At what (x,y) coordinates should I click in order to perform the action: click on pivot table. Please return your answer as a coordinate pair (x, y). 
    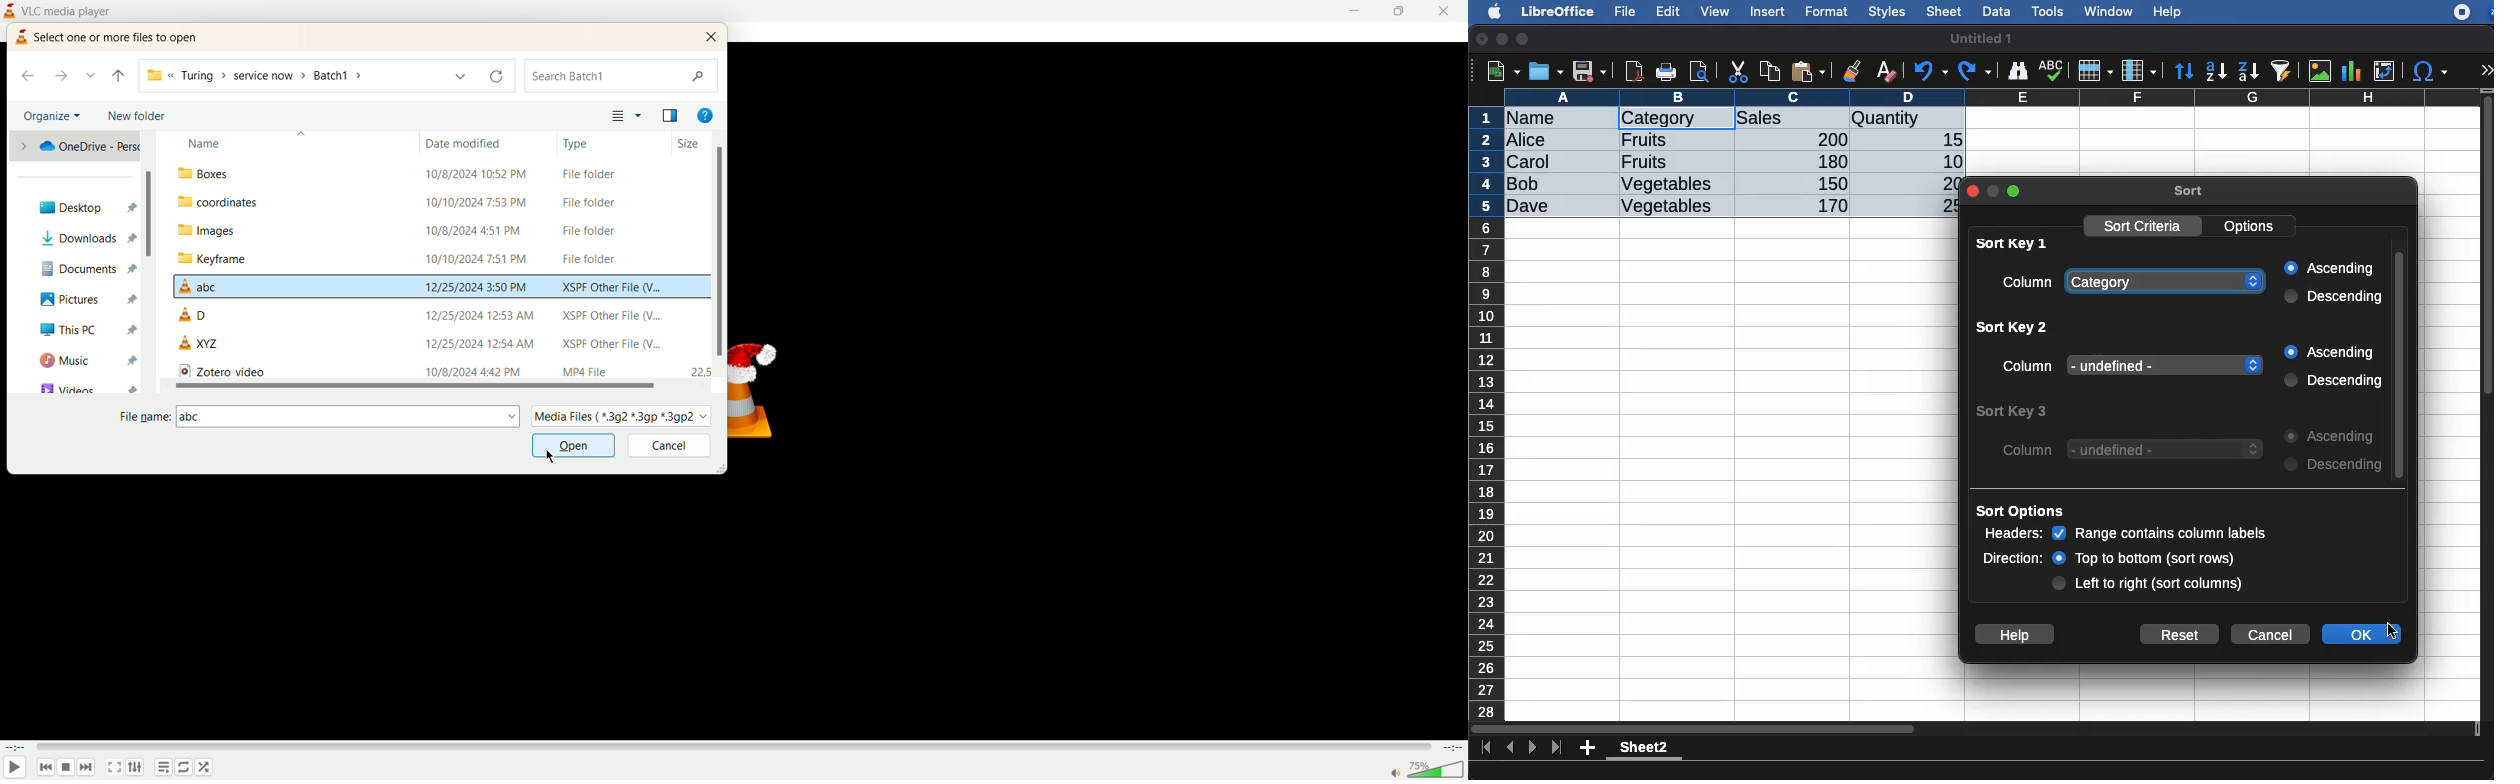
    Looking at the image, I should click on (2384, 71).